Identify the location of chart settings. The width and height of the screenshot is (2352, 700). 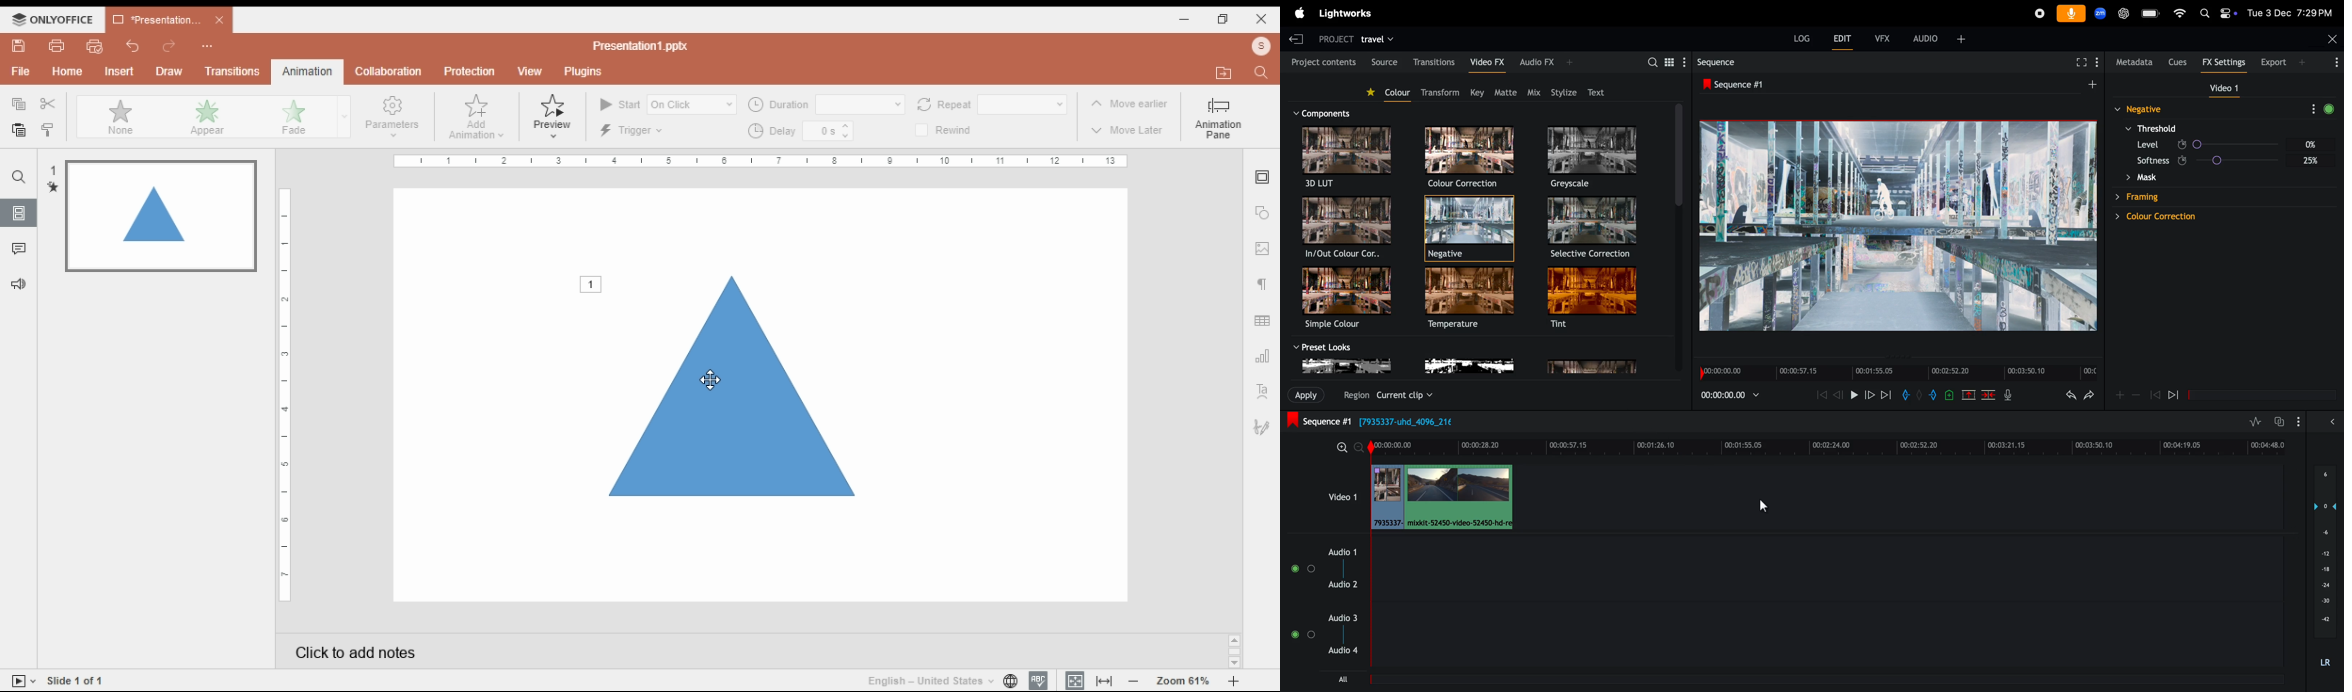
(1264, 357).